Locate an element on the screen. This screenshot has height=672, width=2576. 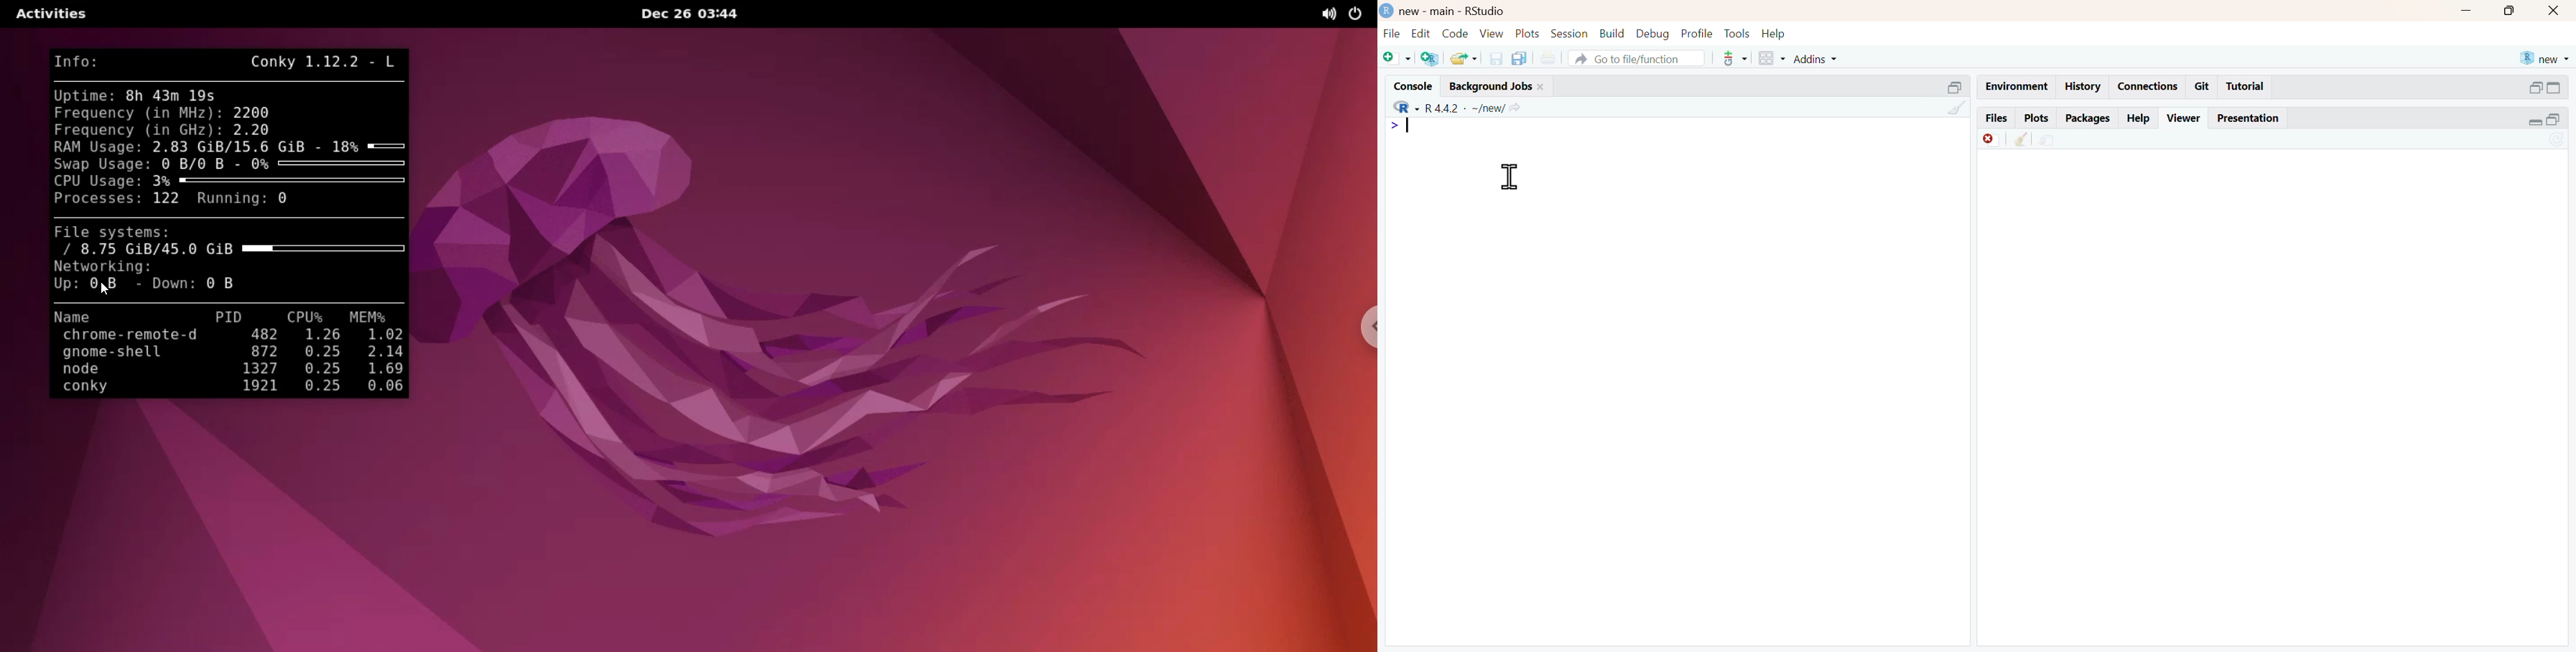
maximize is located at coordinates (2555, 120).